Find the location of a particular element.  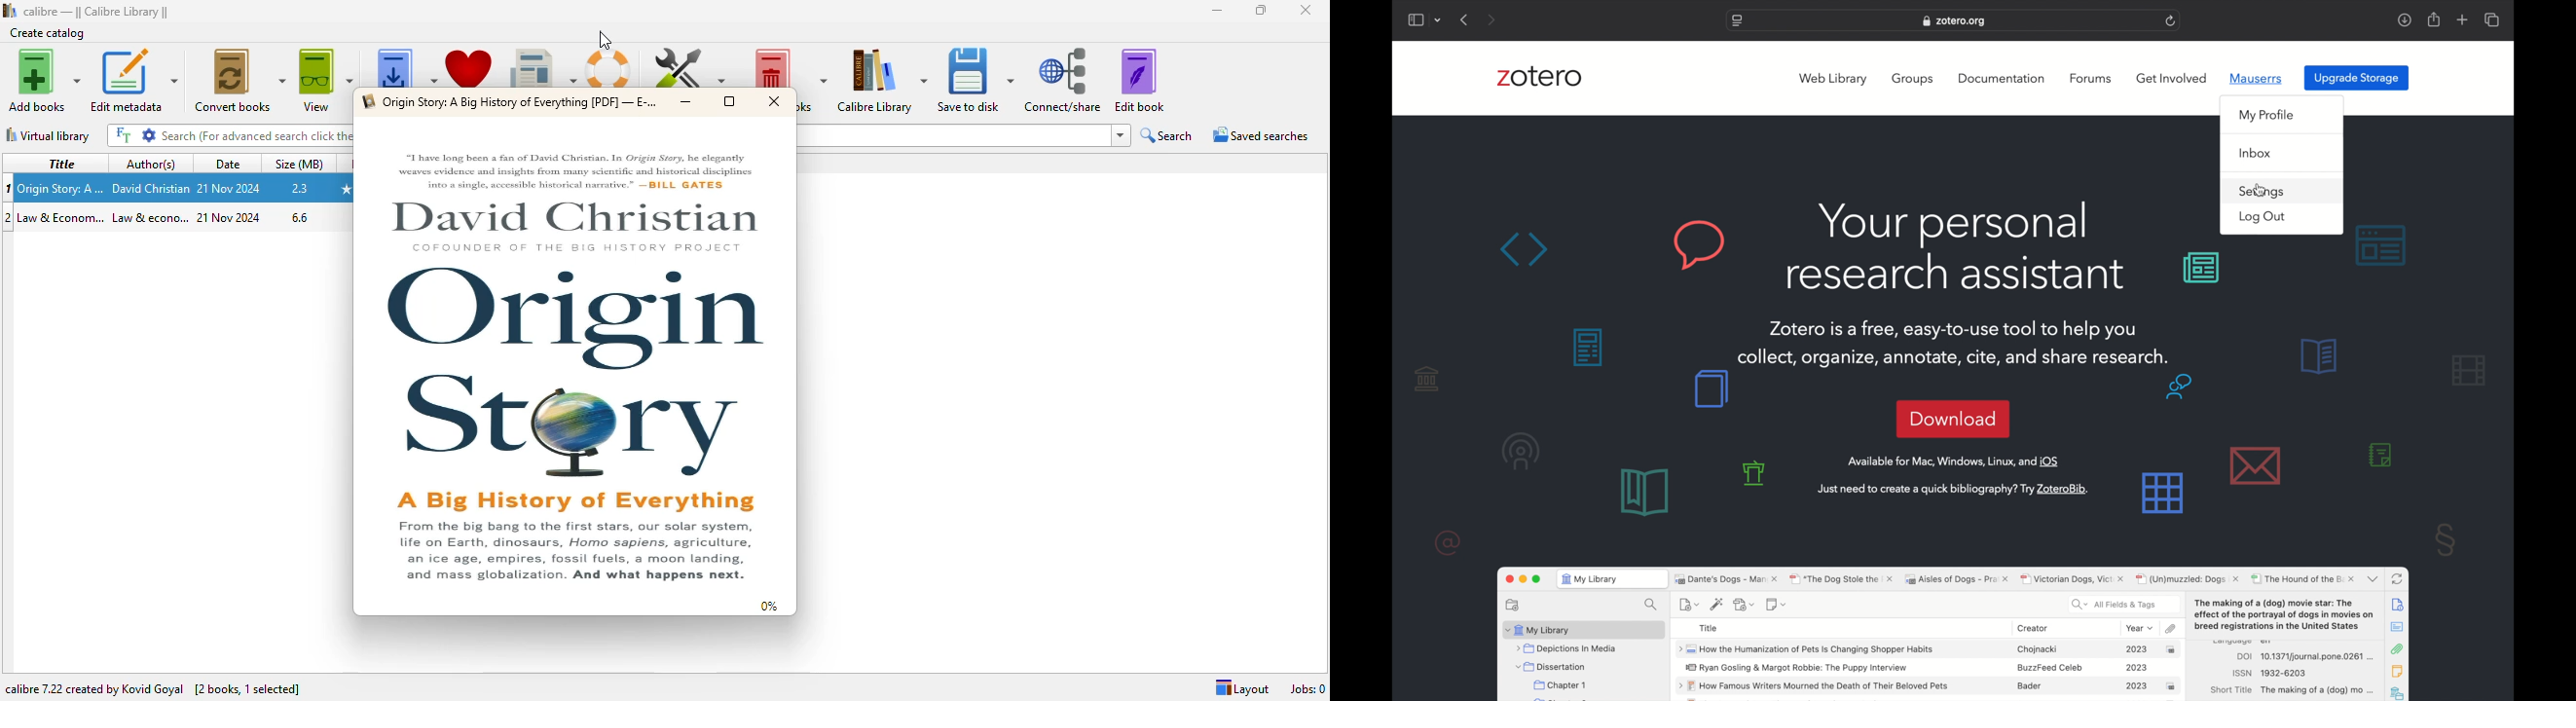

download is located at coordinates (1952, 418).